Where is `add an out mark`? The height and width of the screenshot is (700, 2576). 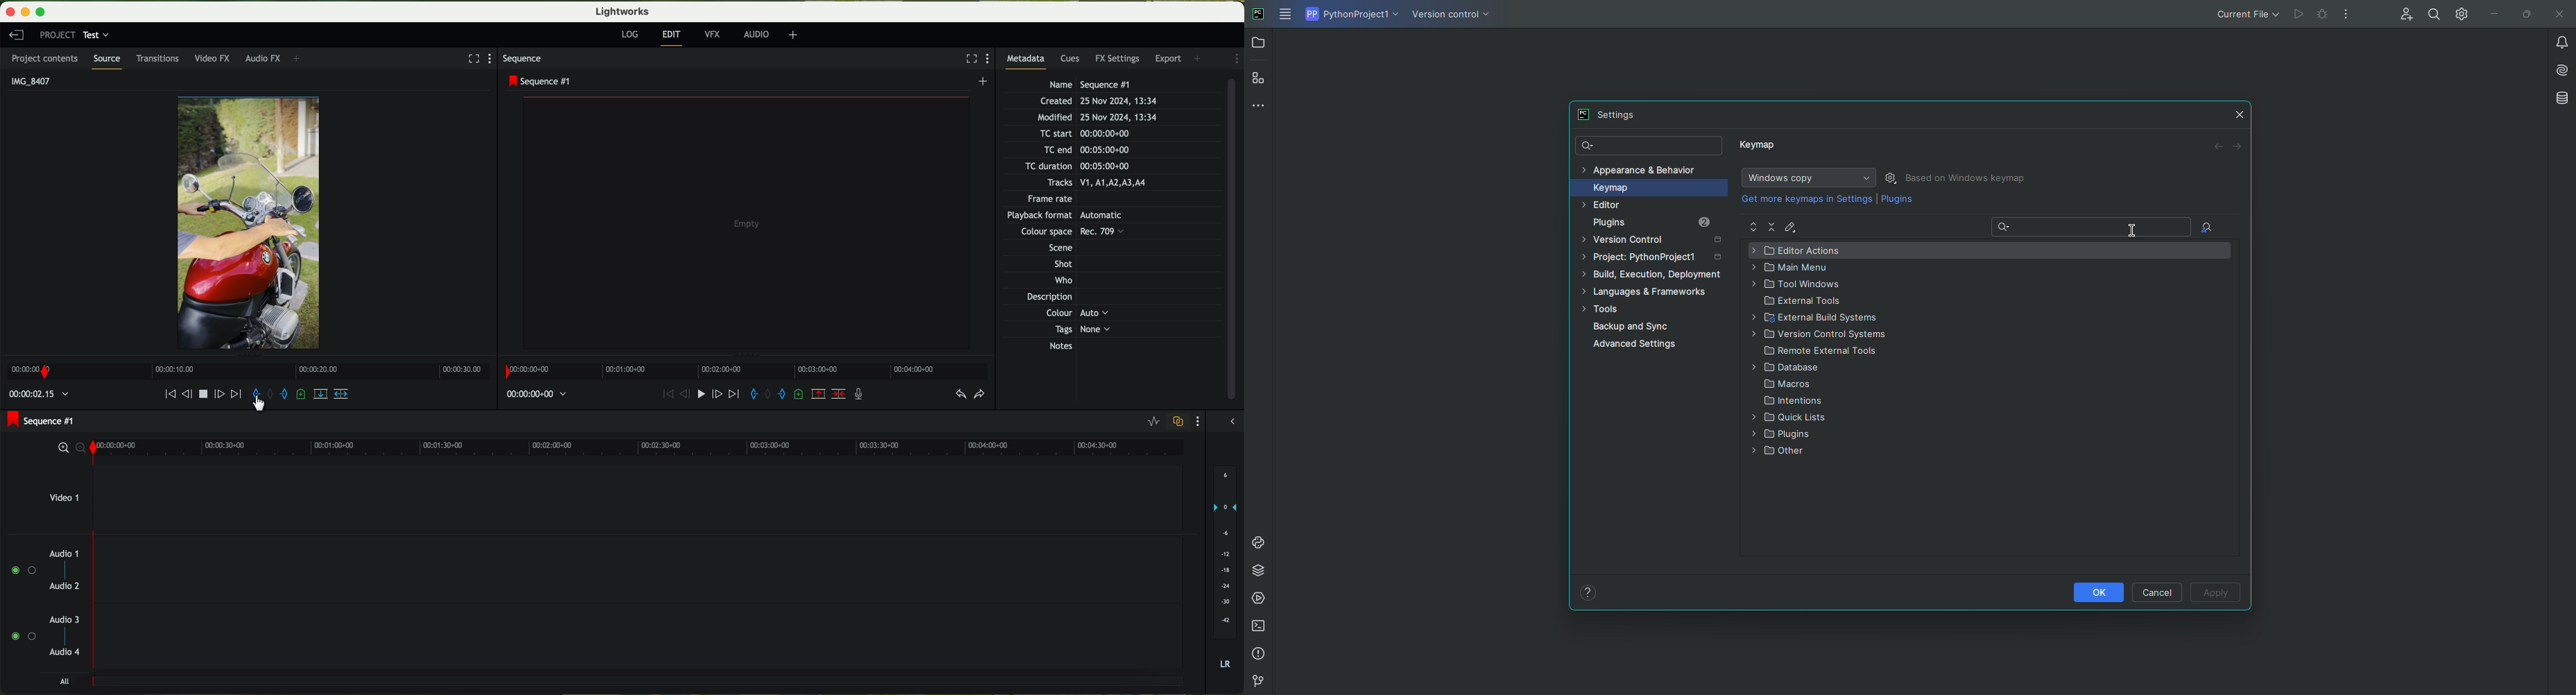 add an out mark is located at coordinates (284, 397).